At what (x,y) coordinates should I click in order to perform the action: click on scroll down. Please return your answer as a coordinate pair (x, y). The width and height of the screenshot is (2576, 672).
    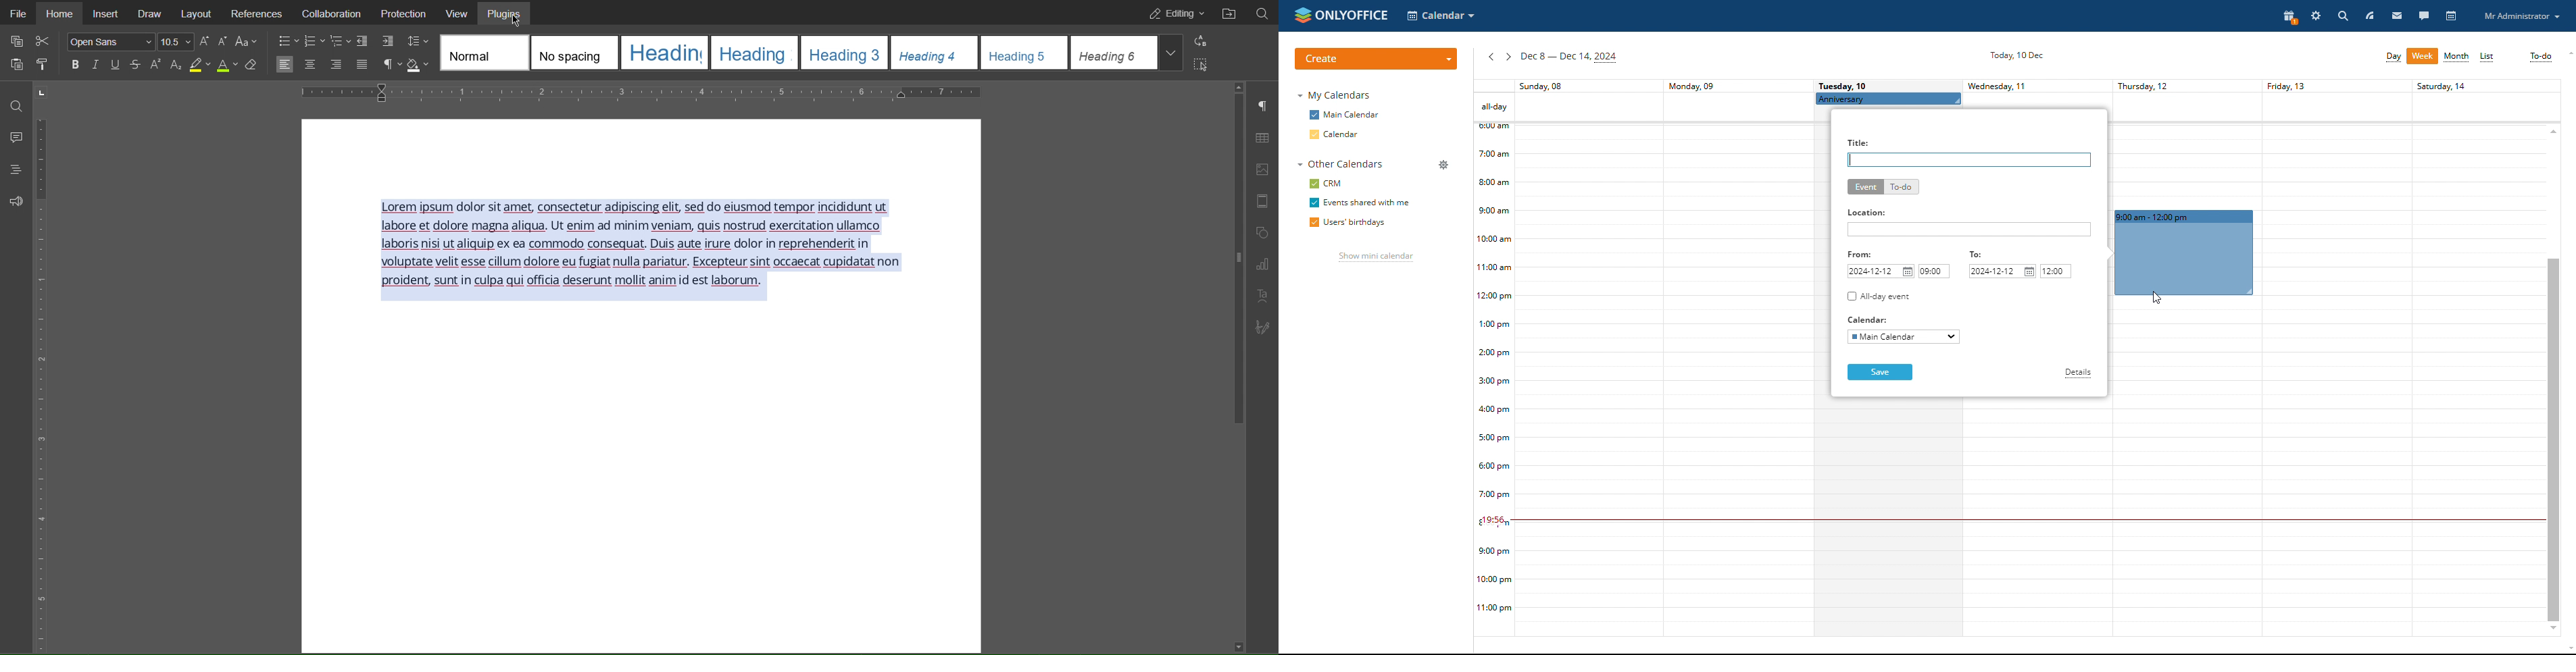
    Looking at the image, I should click on (2553, 629).